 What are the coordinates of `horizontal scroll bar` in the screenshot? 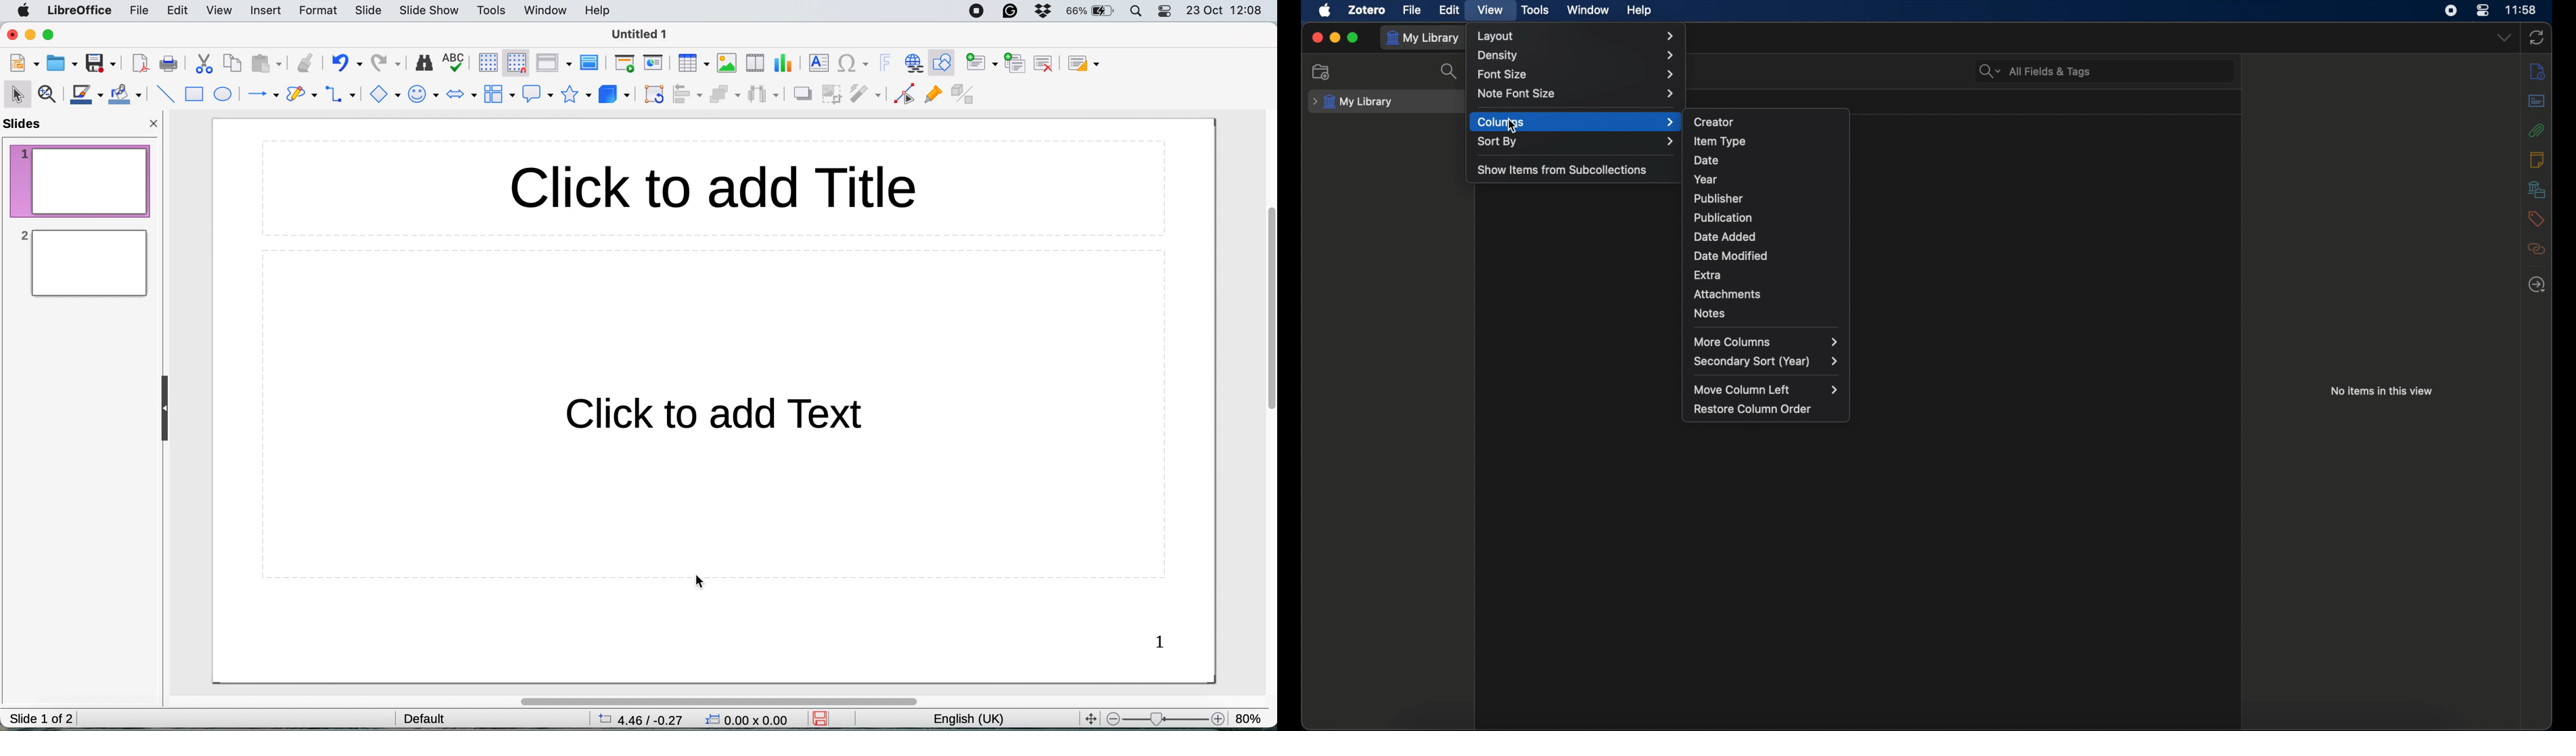 It's located at (718, 701).